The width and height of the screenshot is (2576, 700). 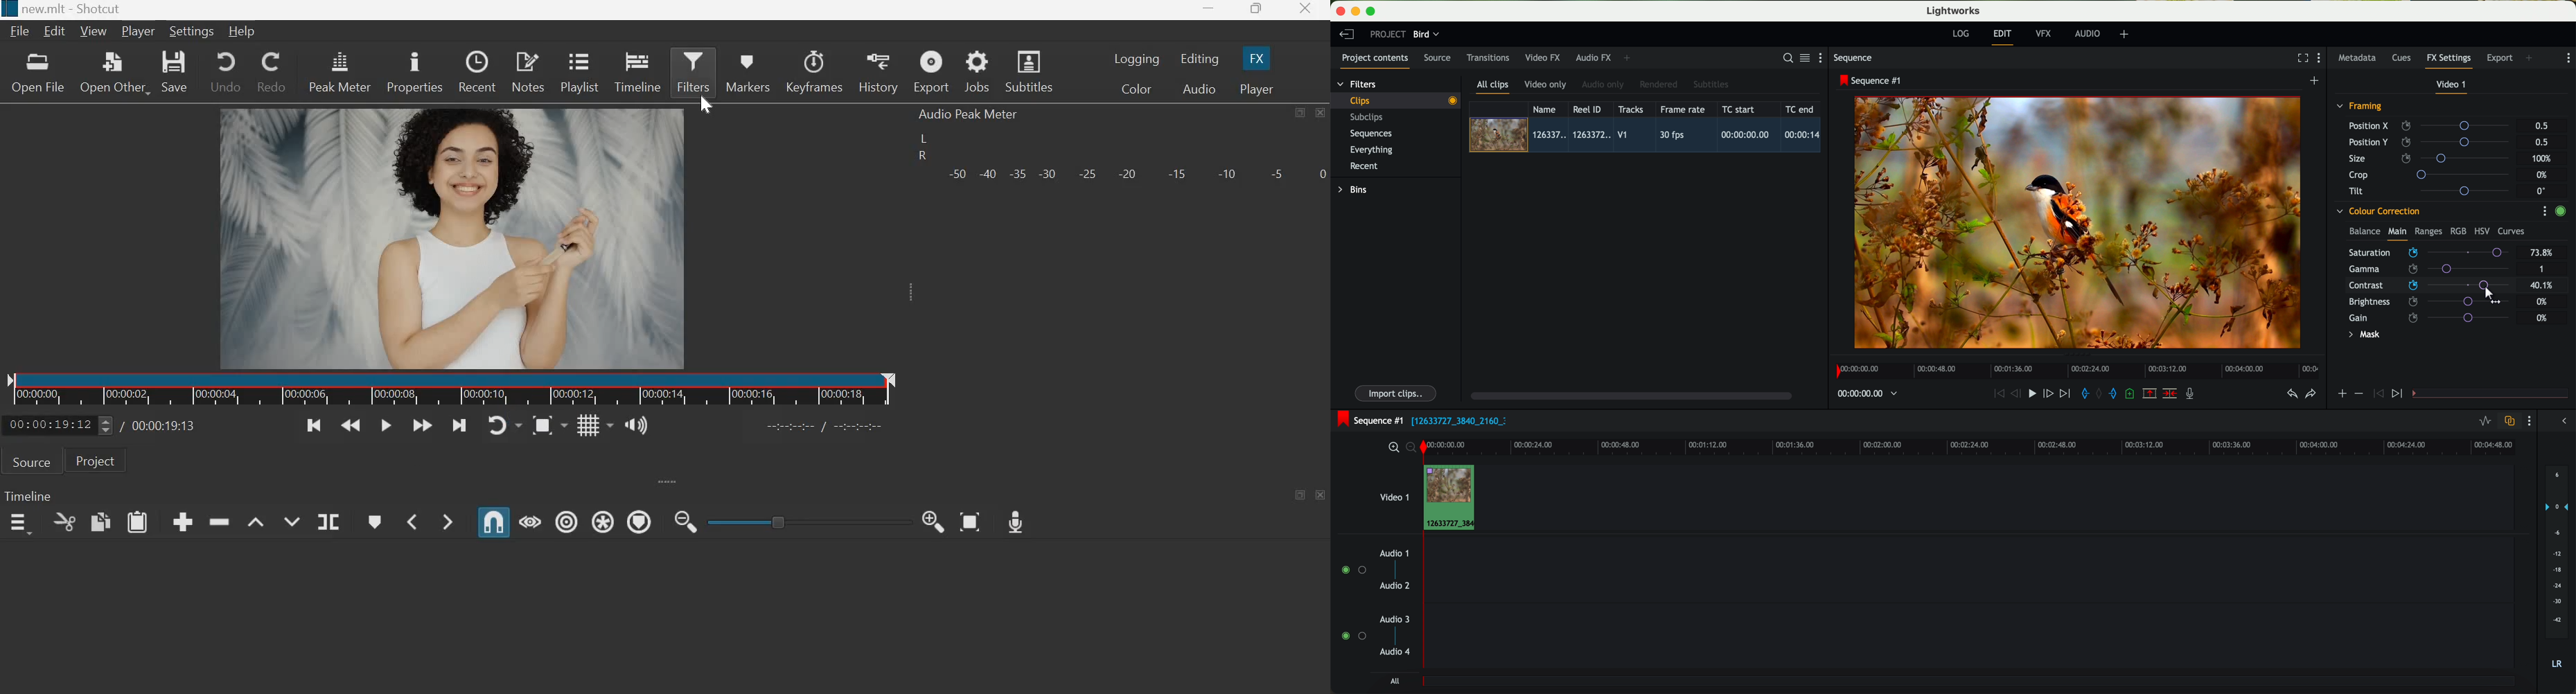 I want to click on Player, so click(x=1255, y=89).